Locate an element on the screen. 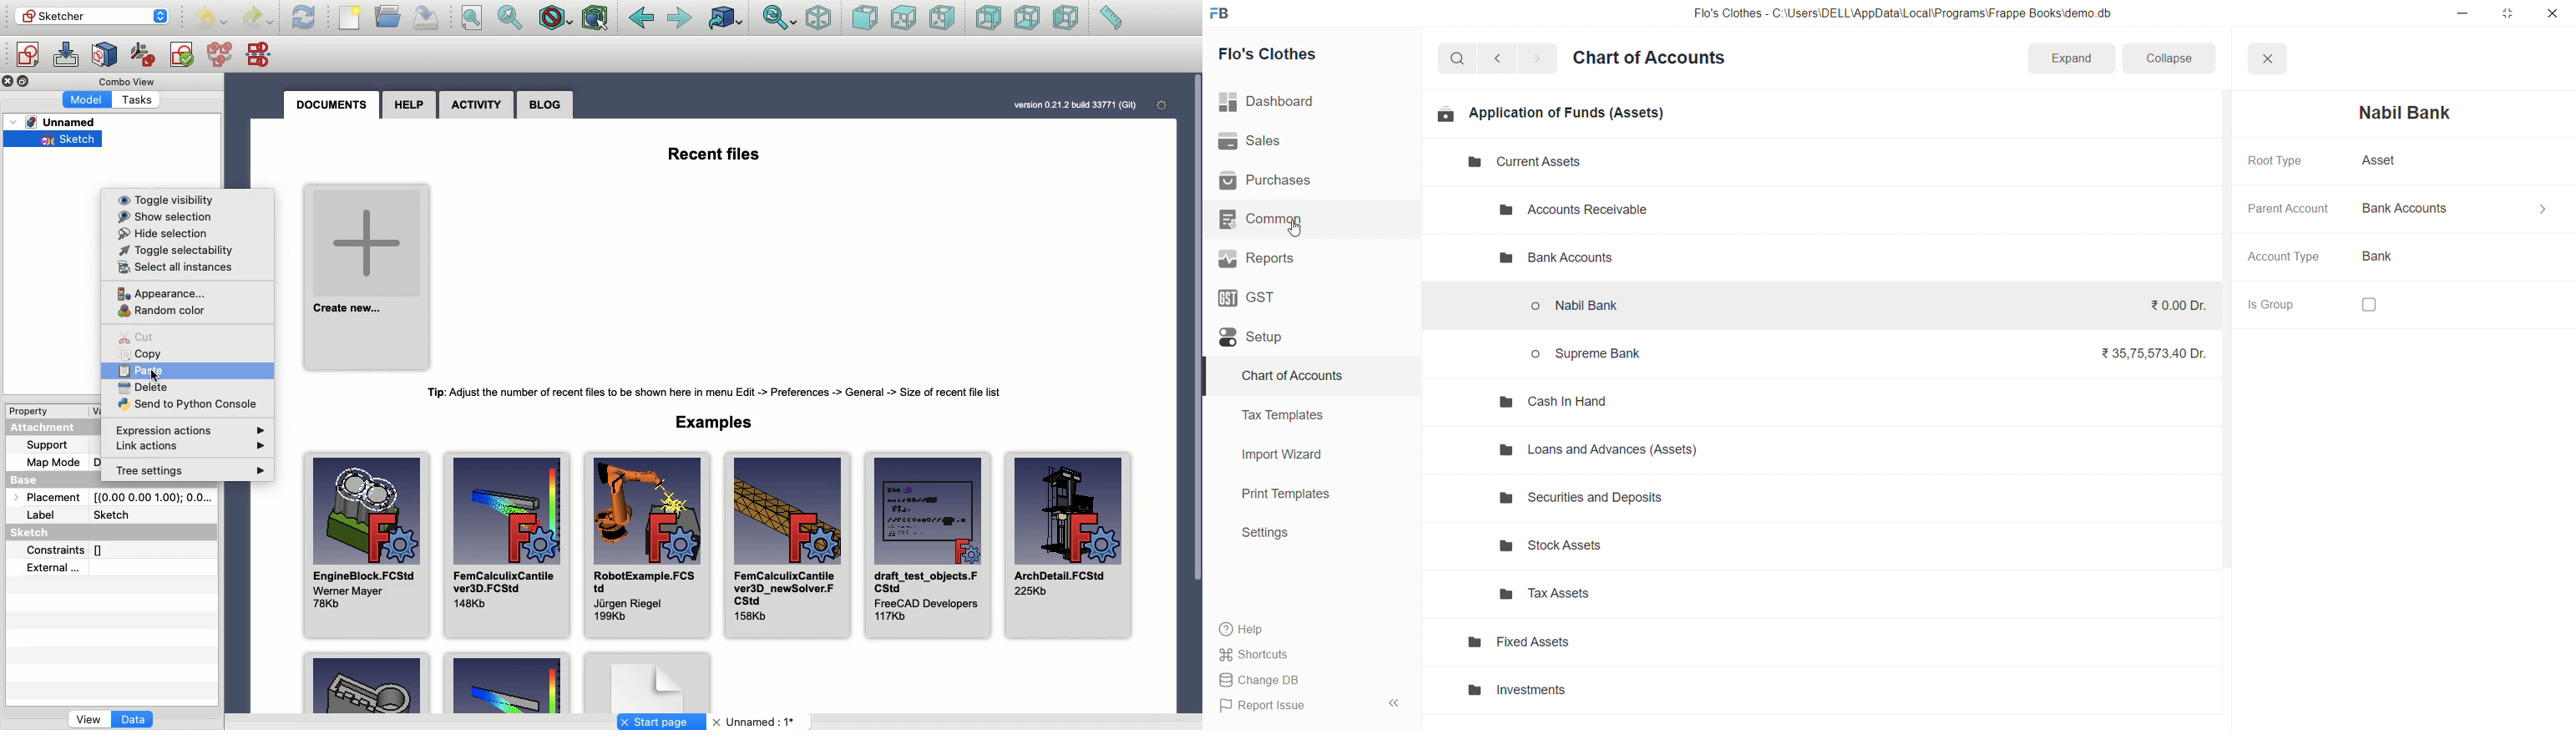 The image size is (2576, 756). Tax assets is located at coordinates (1612, 598).